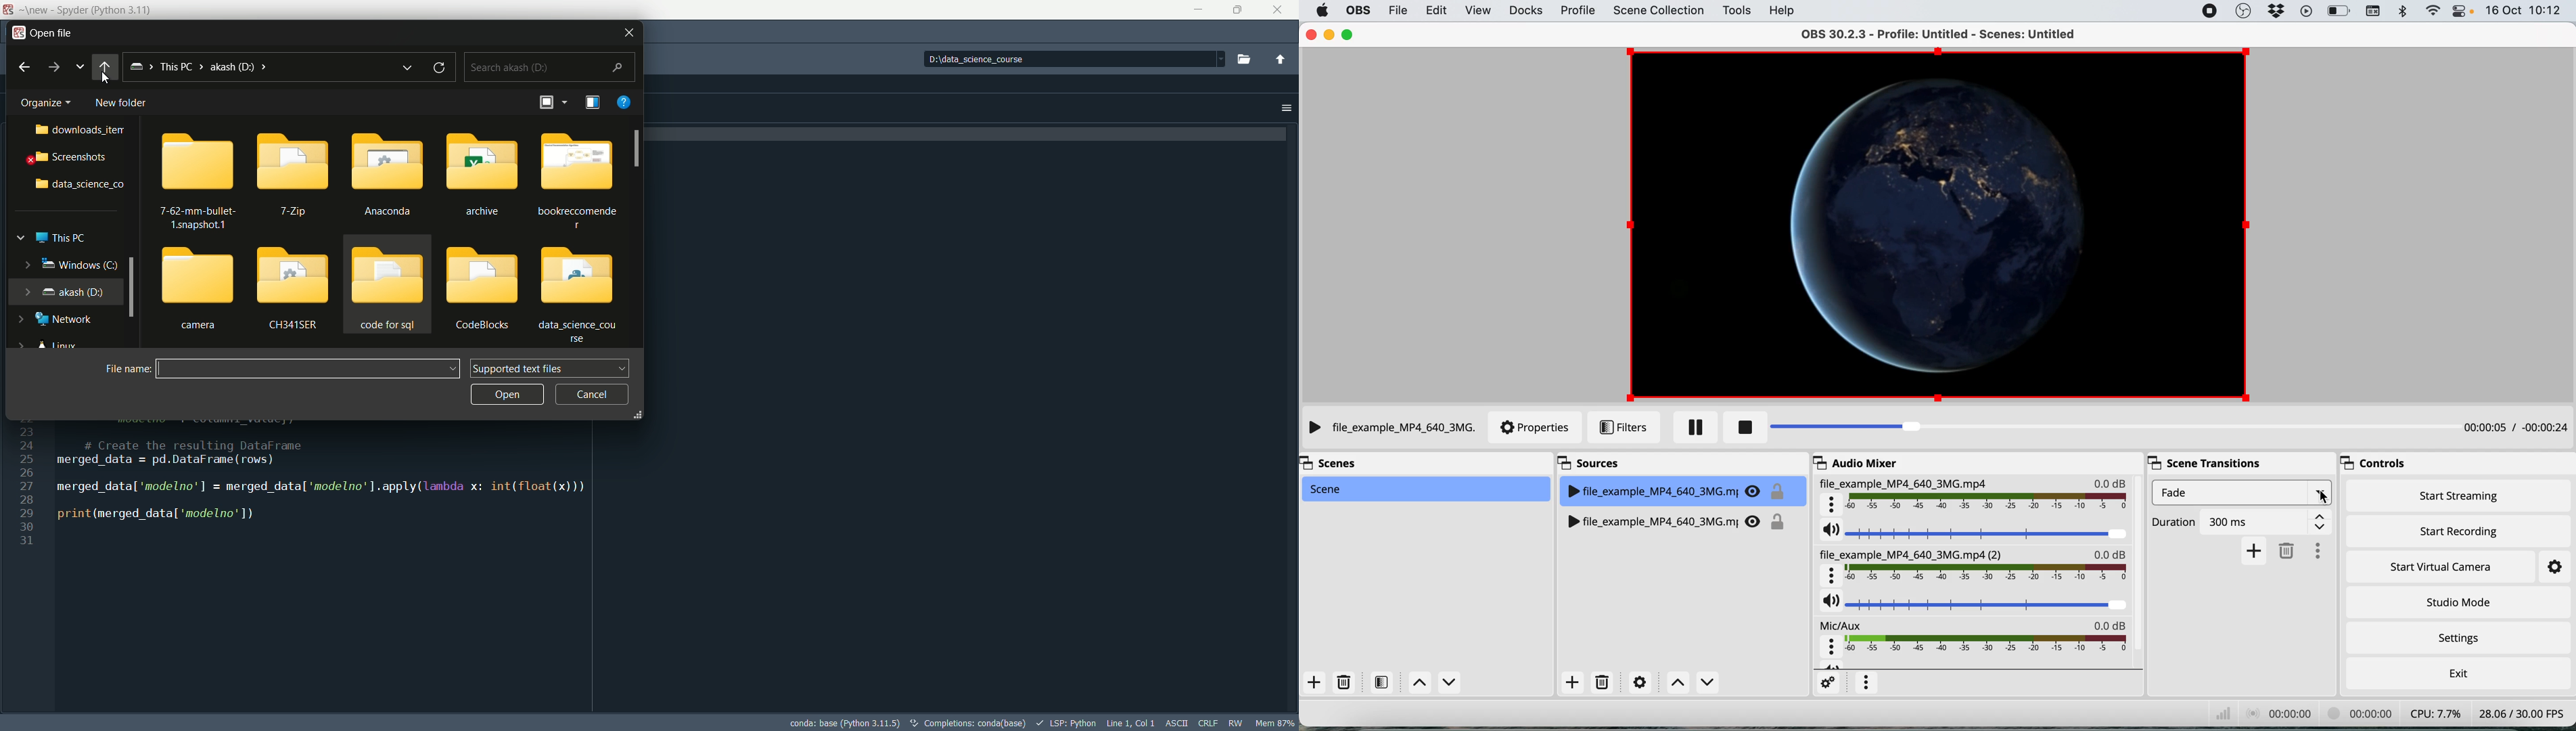  Describe the element at coordinates (1314, 681) in the screenshot. I see `add scene` at that location.